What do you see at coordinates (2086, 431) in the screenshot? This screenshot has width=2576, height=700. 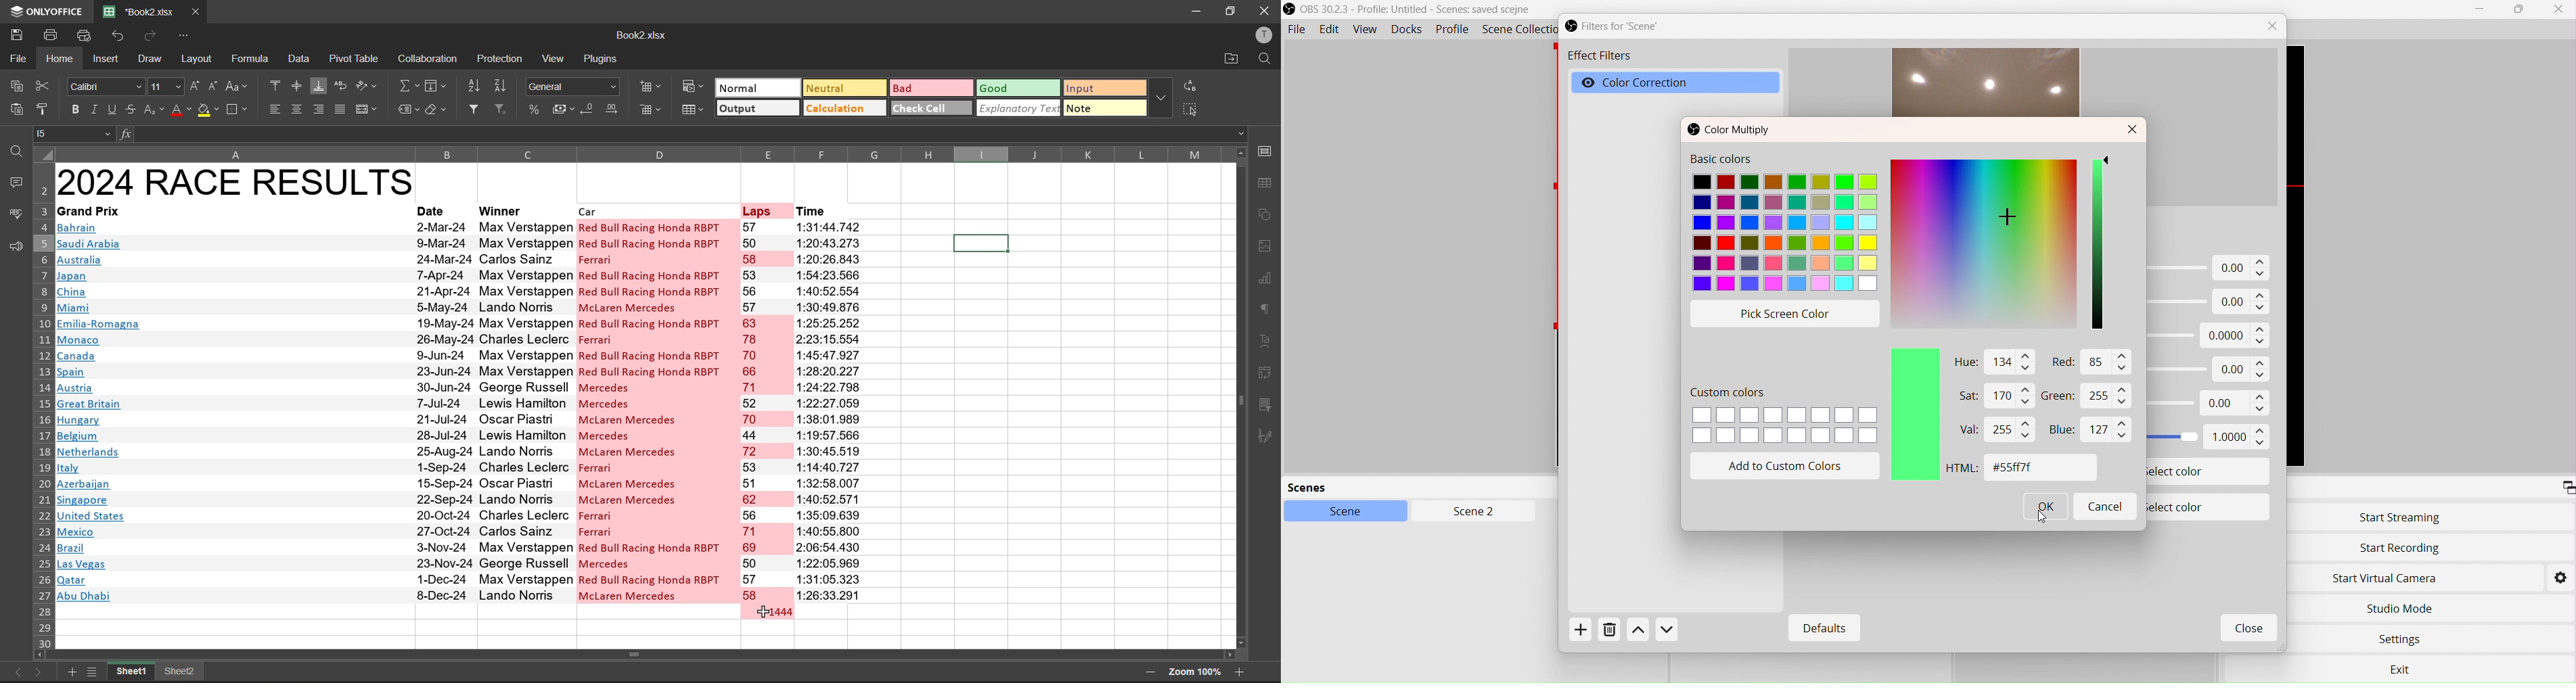 I see `Blue: 127 ` at bounding box center [2086, 431].